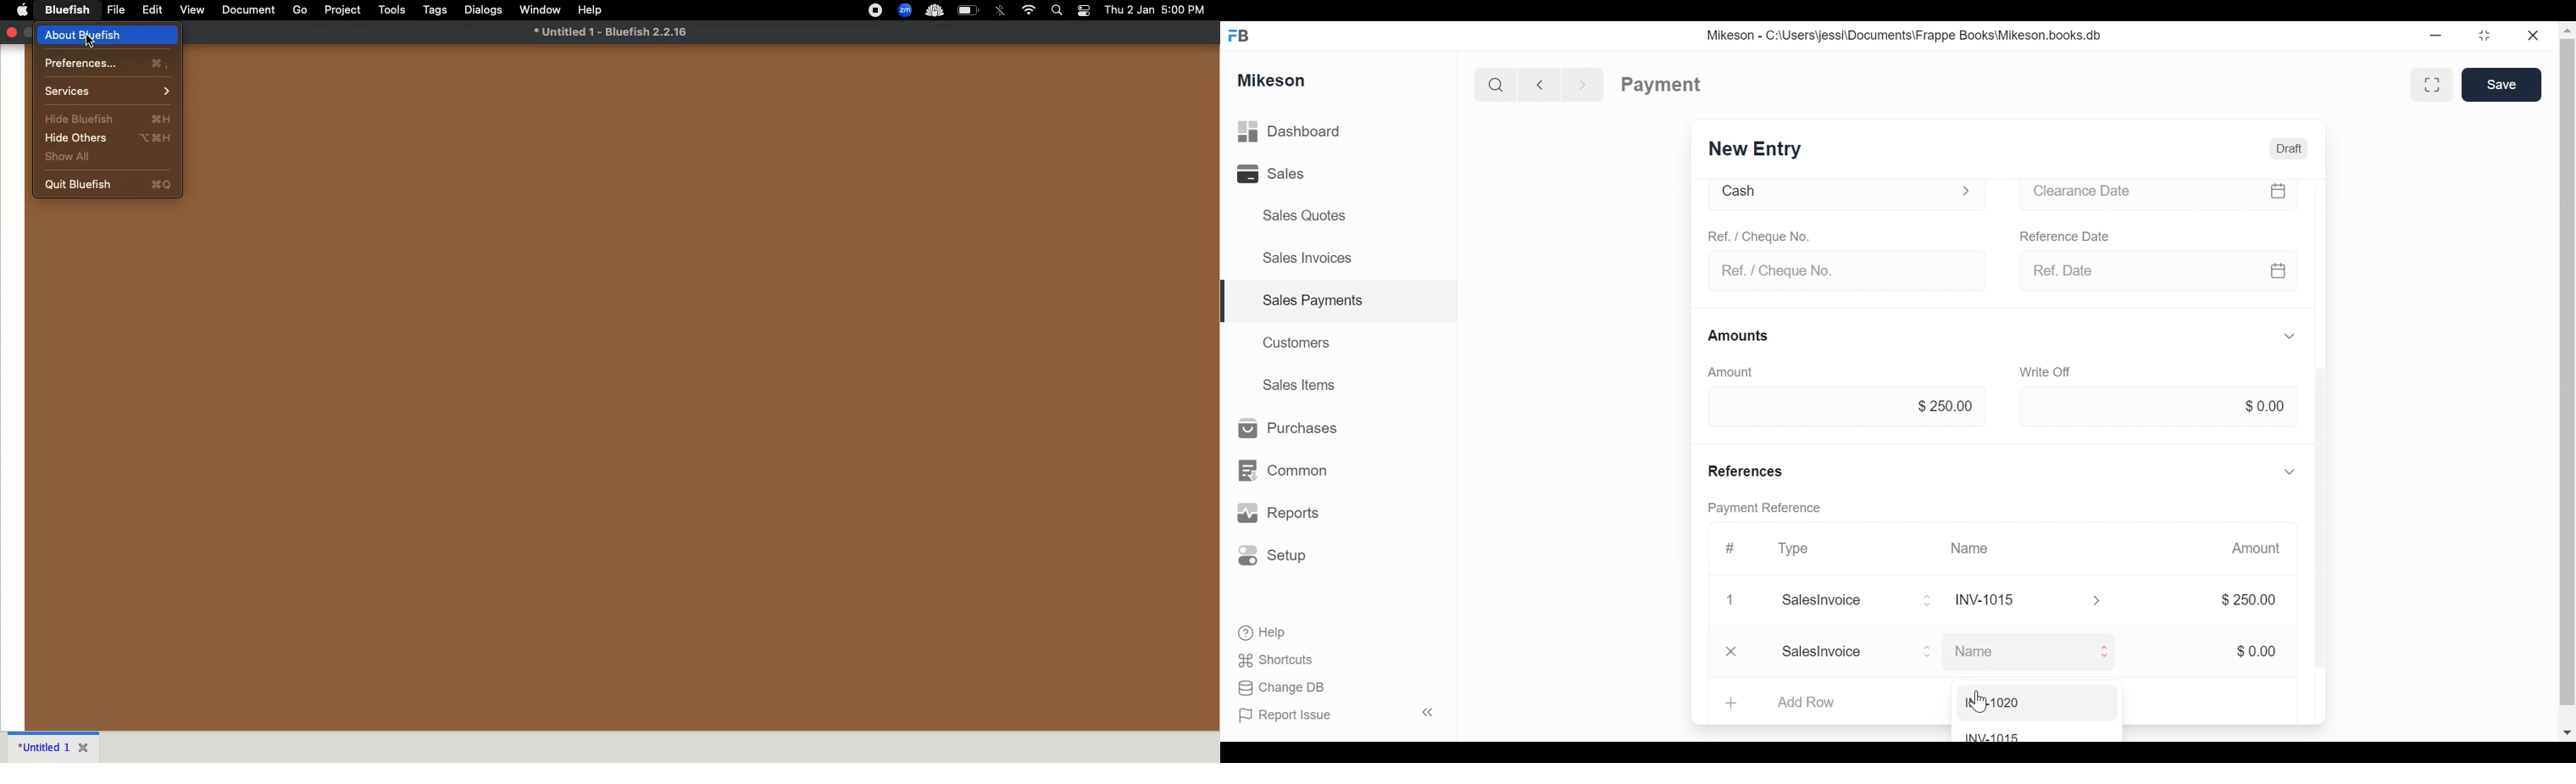 Image resolution: width=2576 pixels, height=784 pixels. Describe the element at coordinates (2433, 83) in the screenshot. I see `Full width toggle` at that location.